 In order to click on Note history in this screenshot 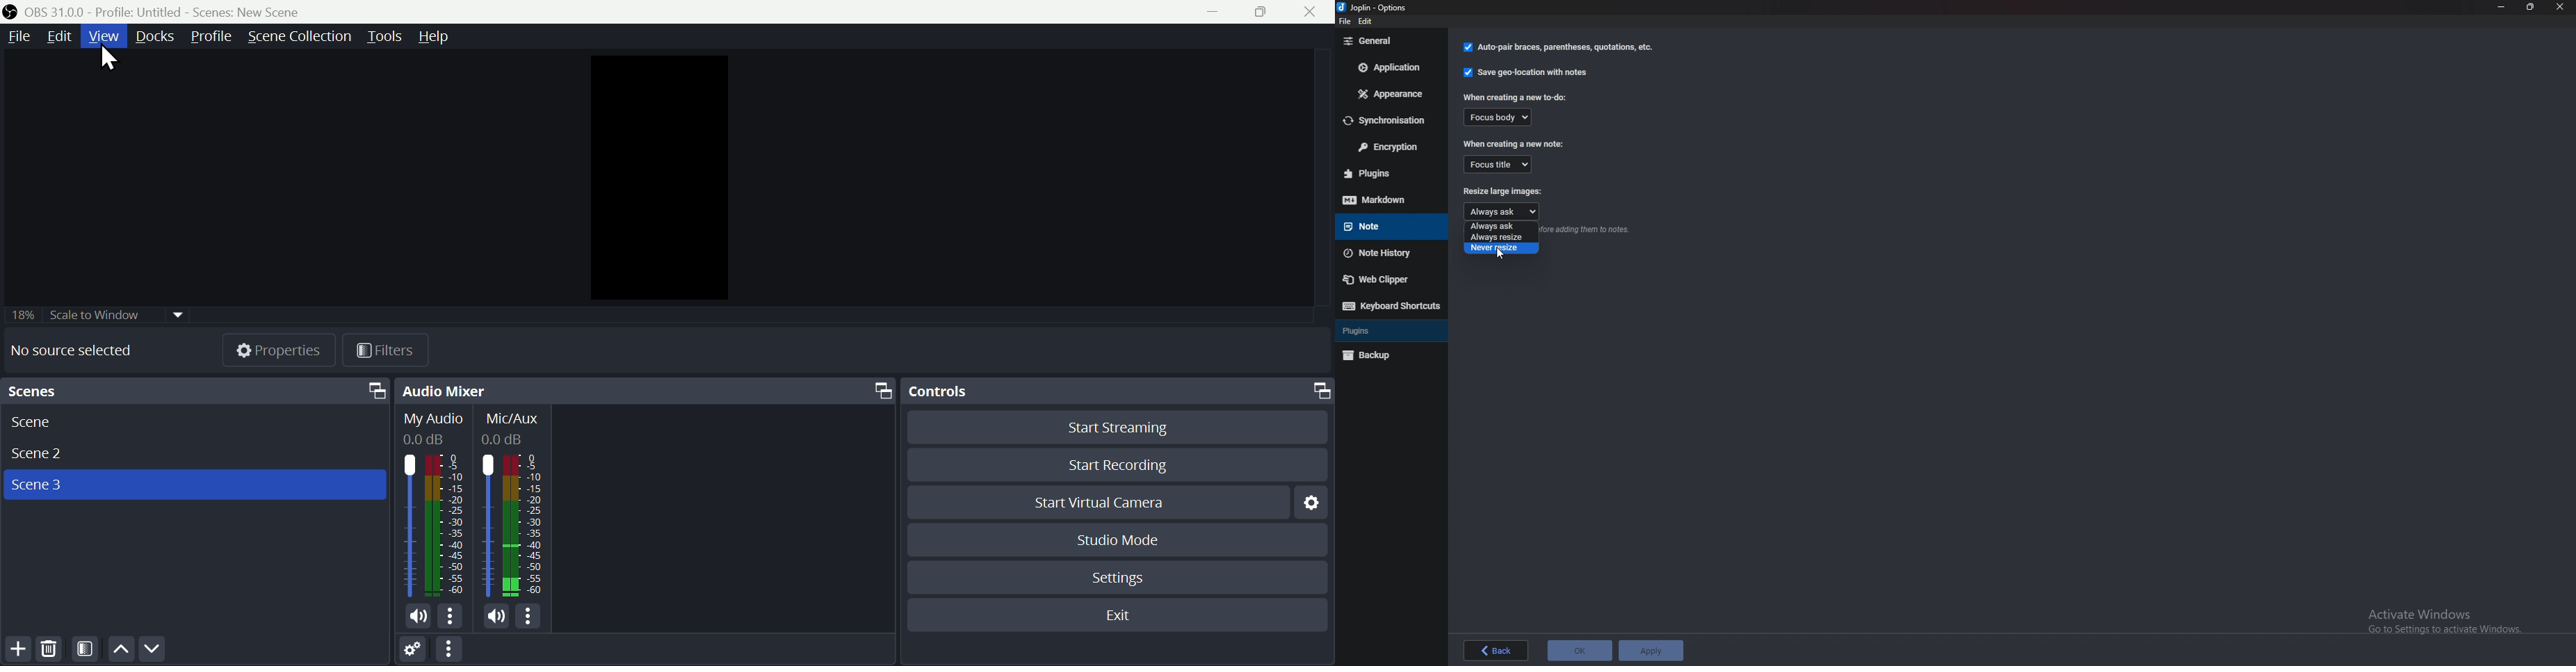, I will do `click(1386, 253)`.